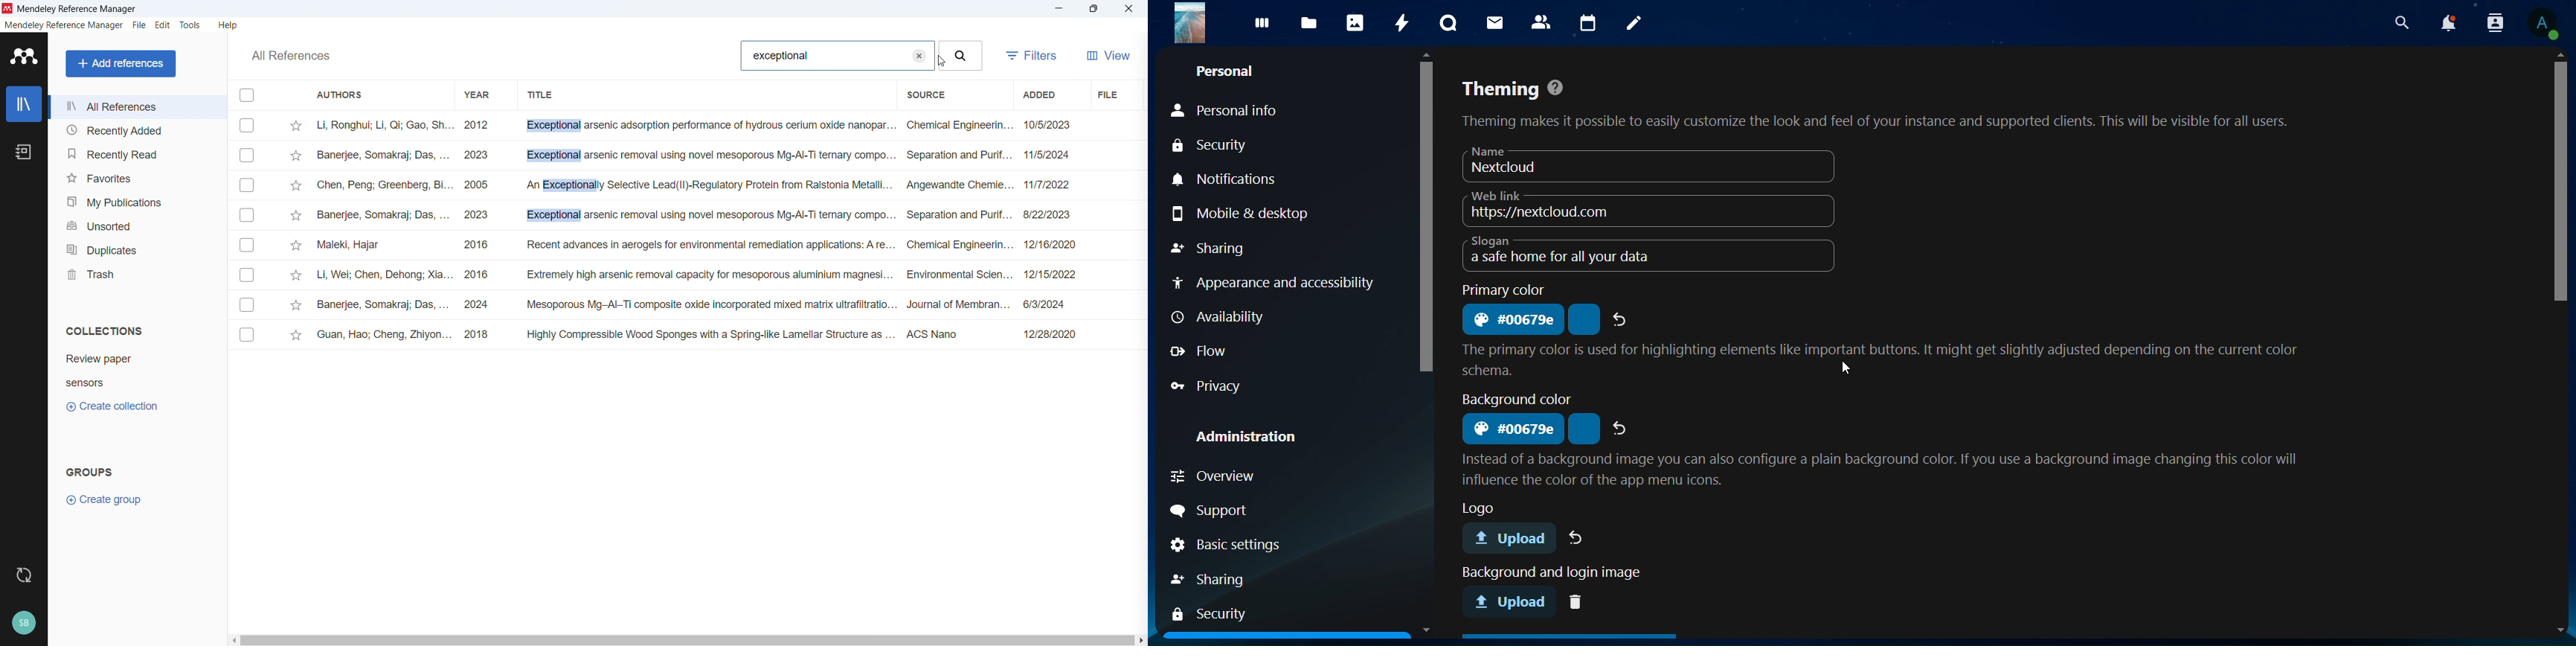  What do you see at coordinates (23, 624) in the screenshot?
I see `Profile ` at bounding box center [23, 624].